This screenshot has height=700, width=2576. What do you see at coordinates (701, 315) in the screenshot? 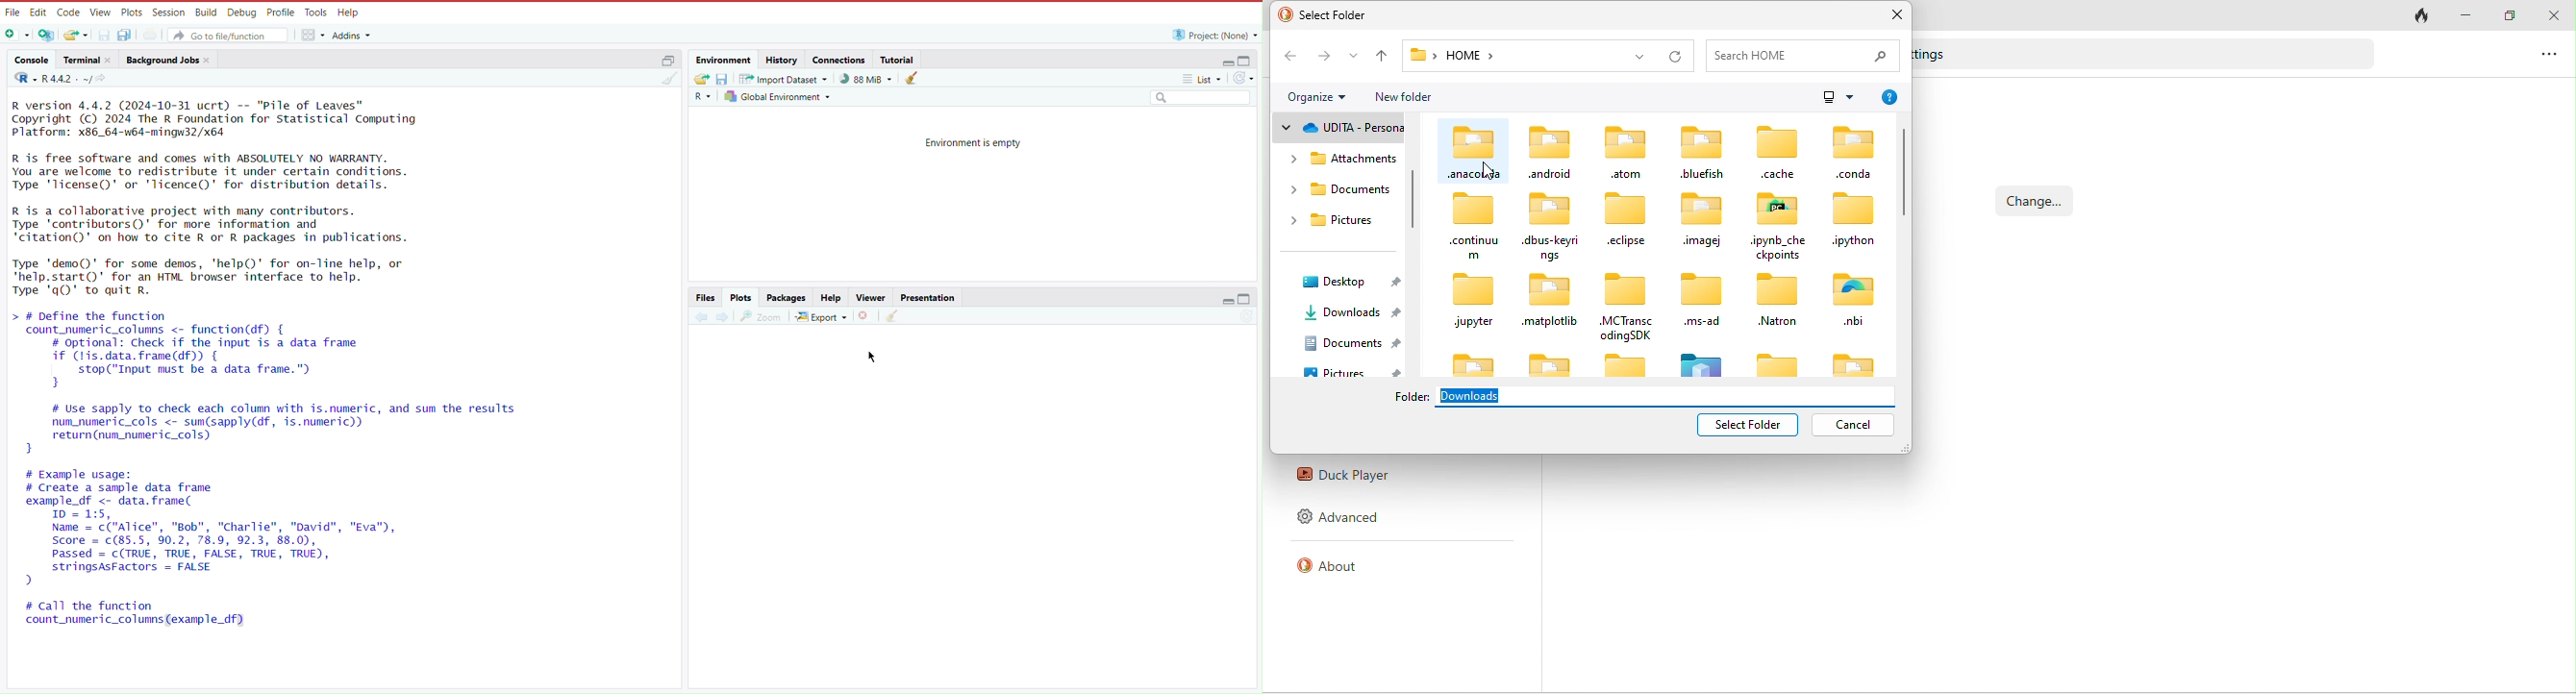
I see `Go back to the previous source location (Ctrl + F9)` at bounding box center [701, 315].